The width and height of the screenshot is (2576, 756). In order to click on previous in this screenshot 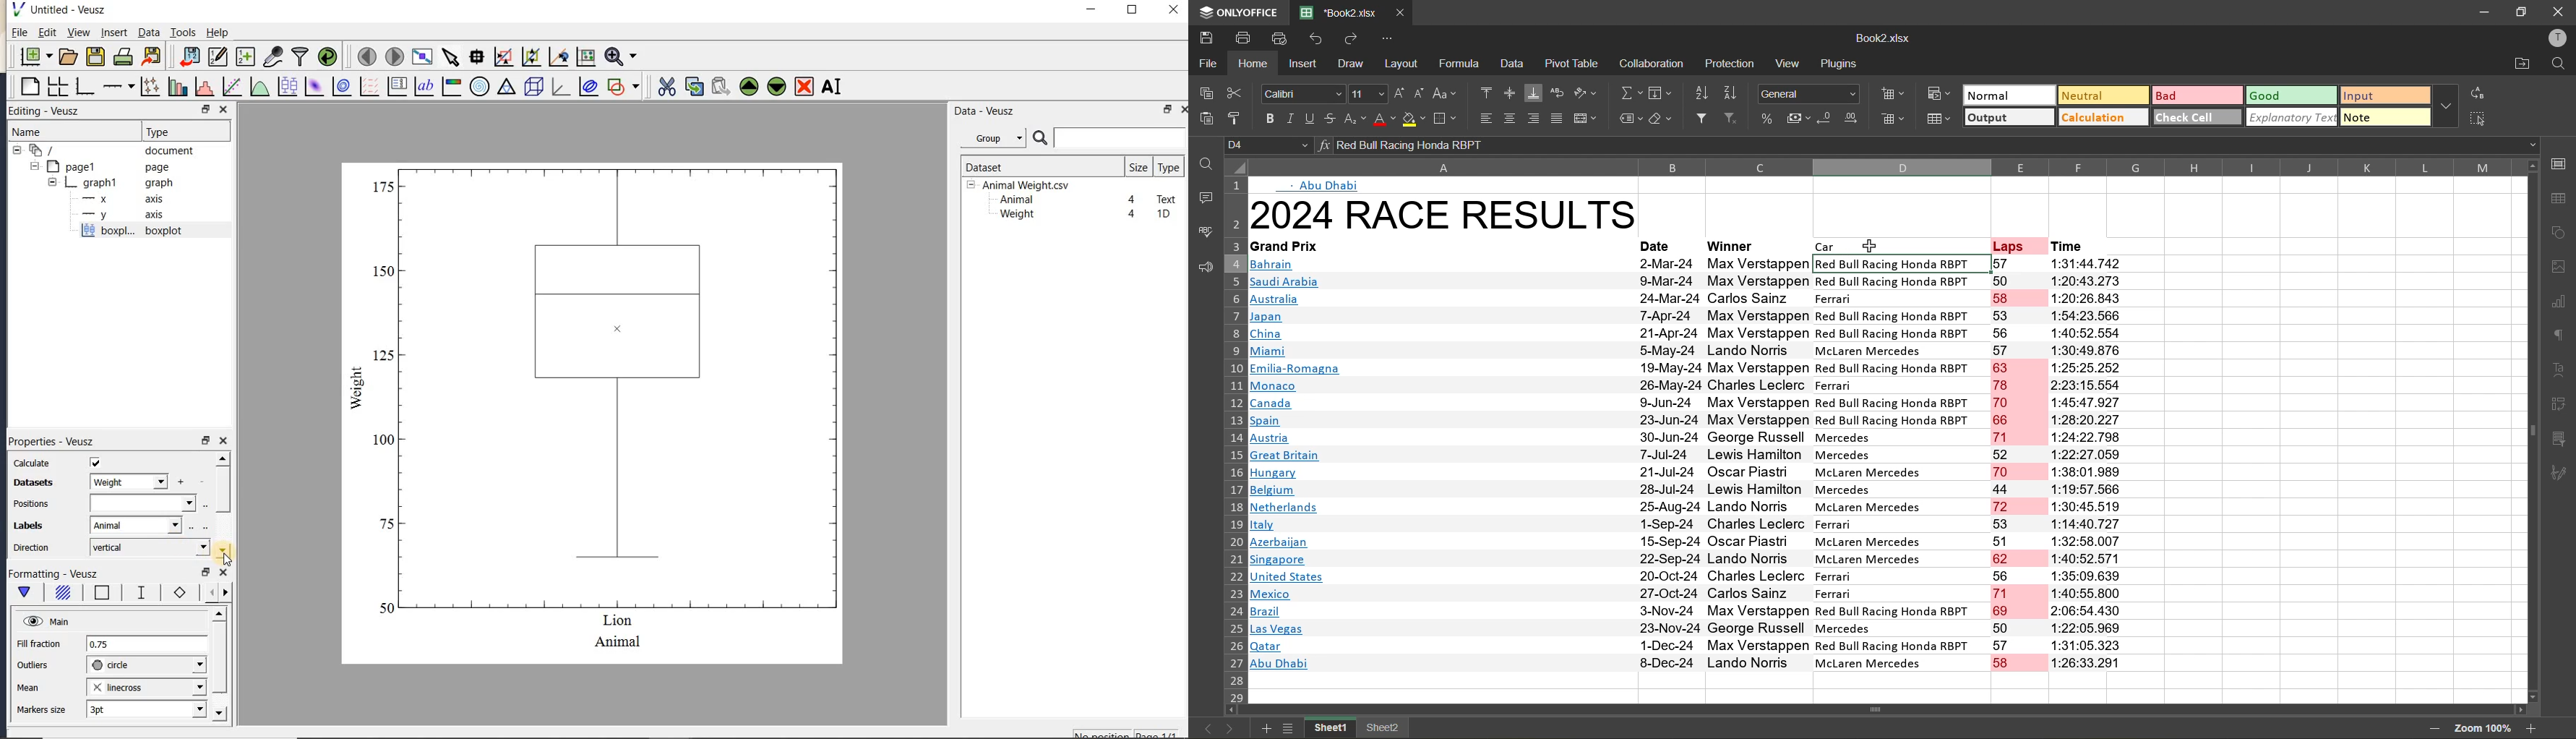, I will do `click(1200, 728)`.